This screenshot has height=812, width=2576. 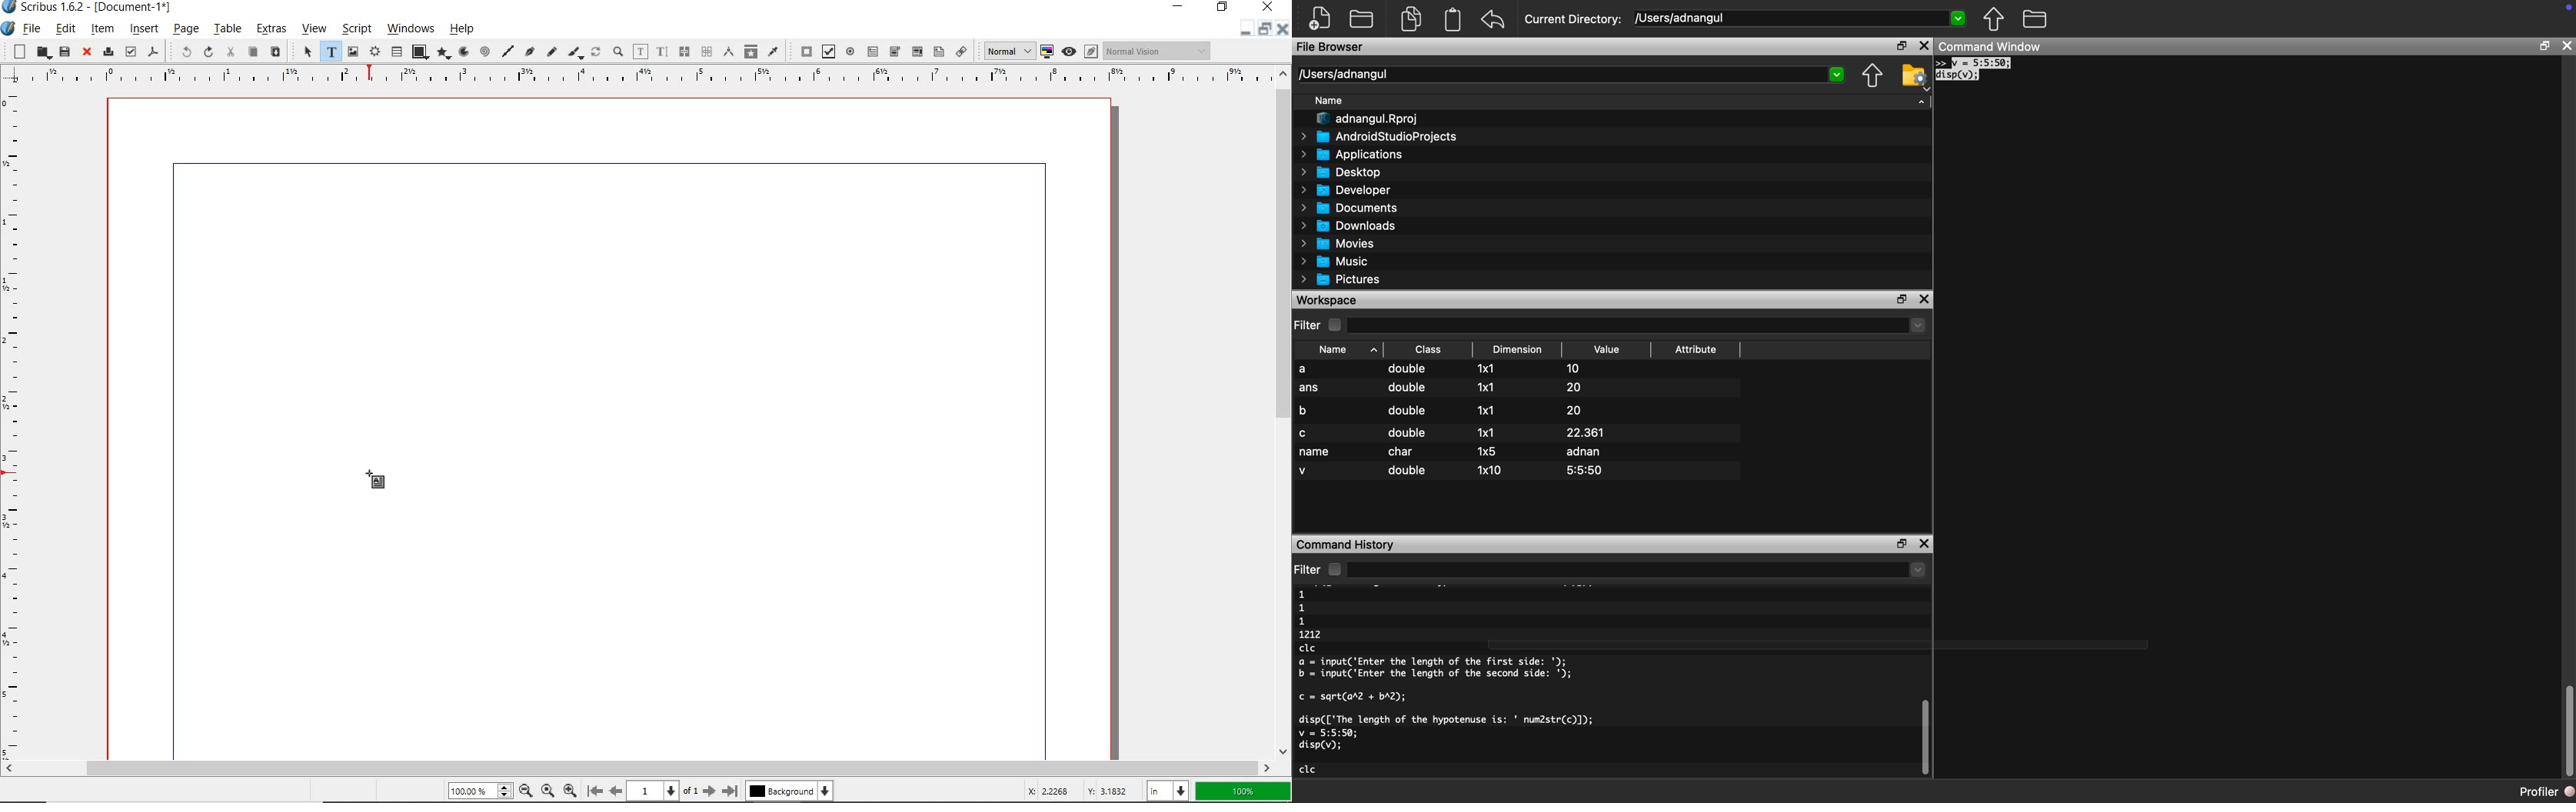 I want to click on Filter, so click(x=1321, y=569).